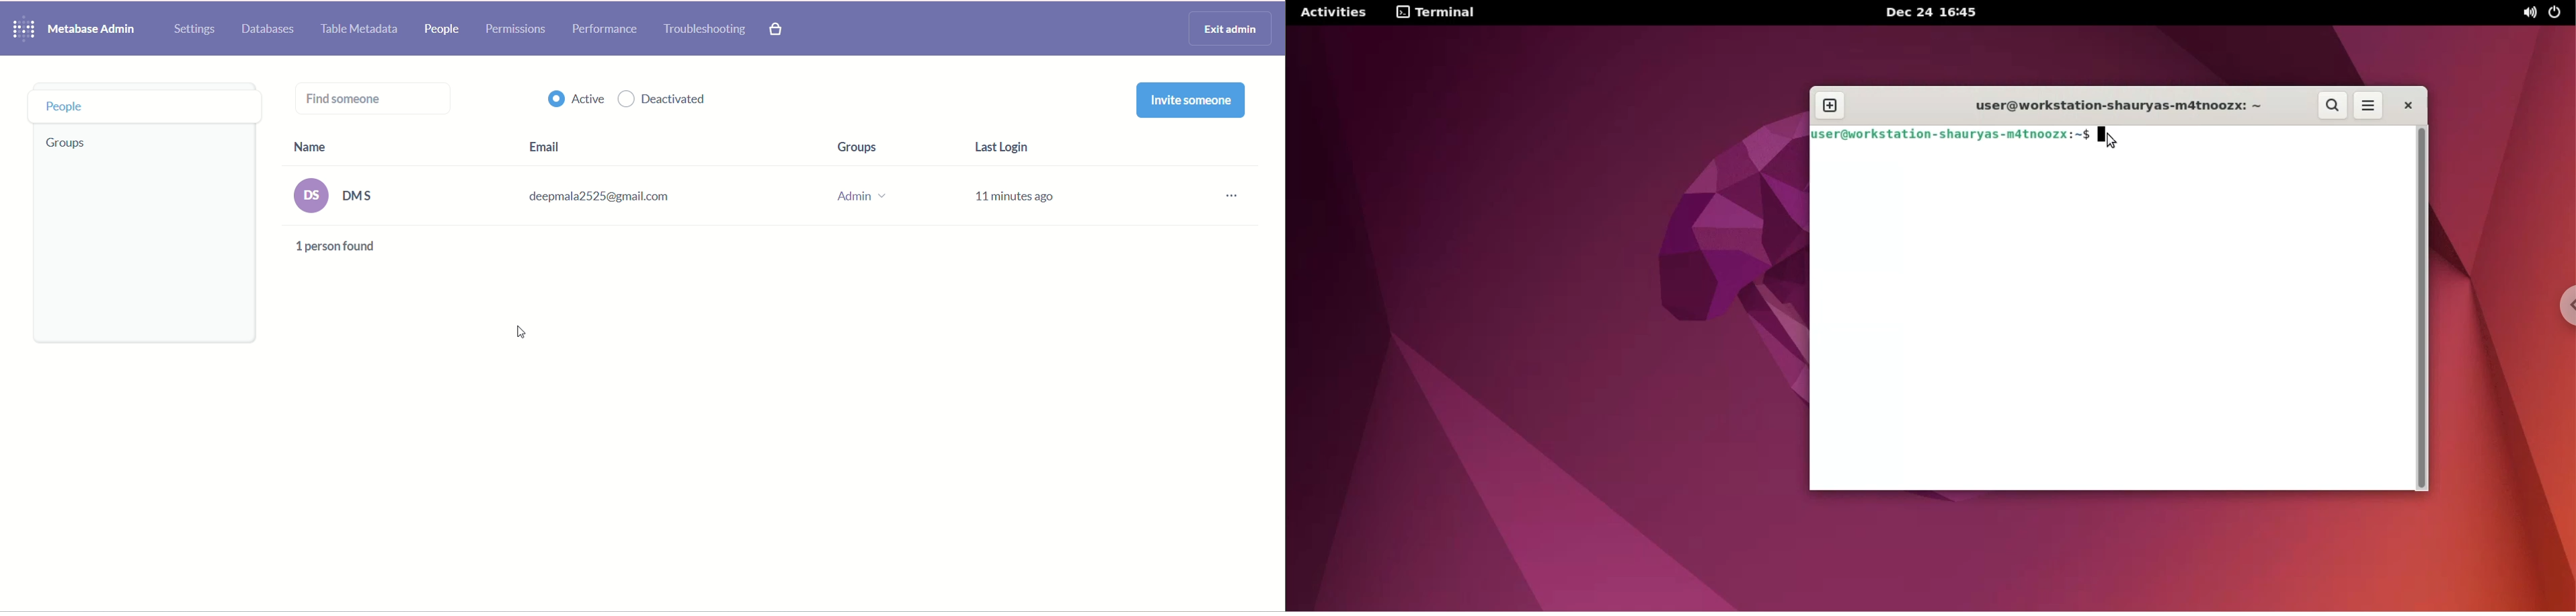  What do you see at coordinates (25, 28) in the screenshot?
I see `logo` at bounding box center [25, 28].